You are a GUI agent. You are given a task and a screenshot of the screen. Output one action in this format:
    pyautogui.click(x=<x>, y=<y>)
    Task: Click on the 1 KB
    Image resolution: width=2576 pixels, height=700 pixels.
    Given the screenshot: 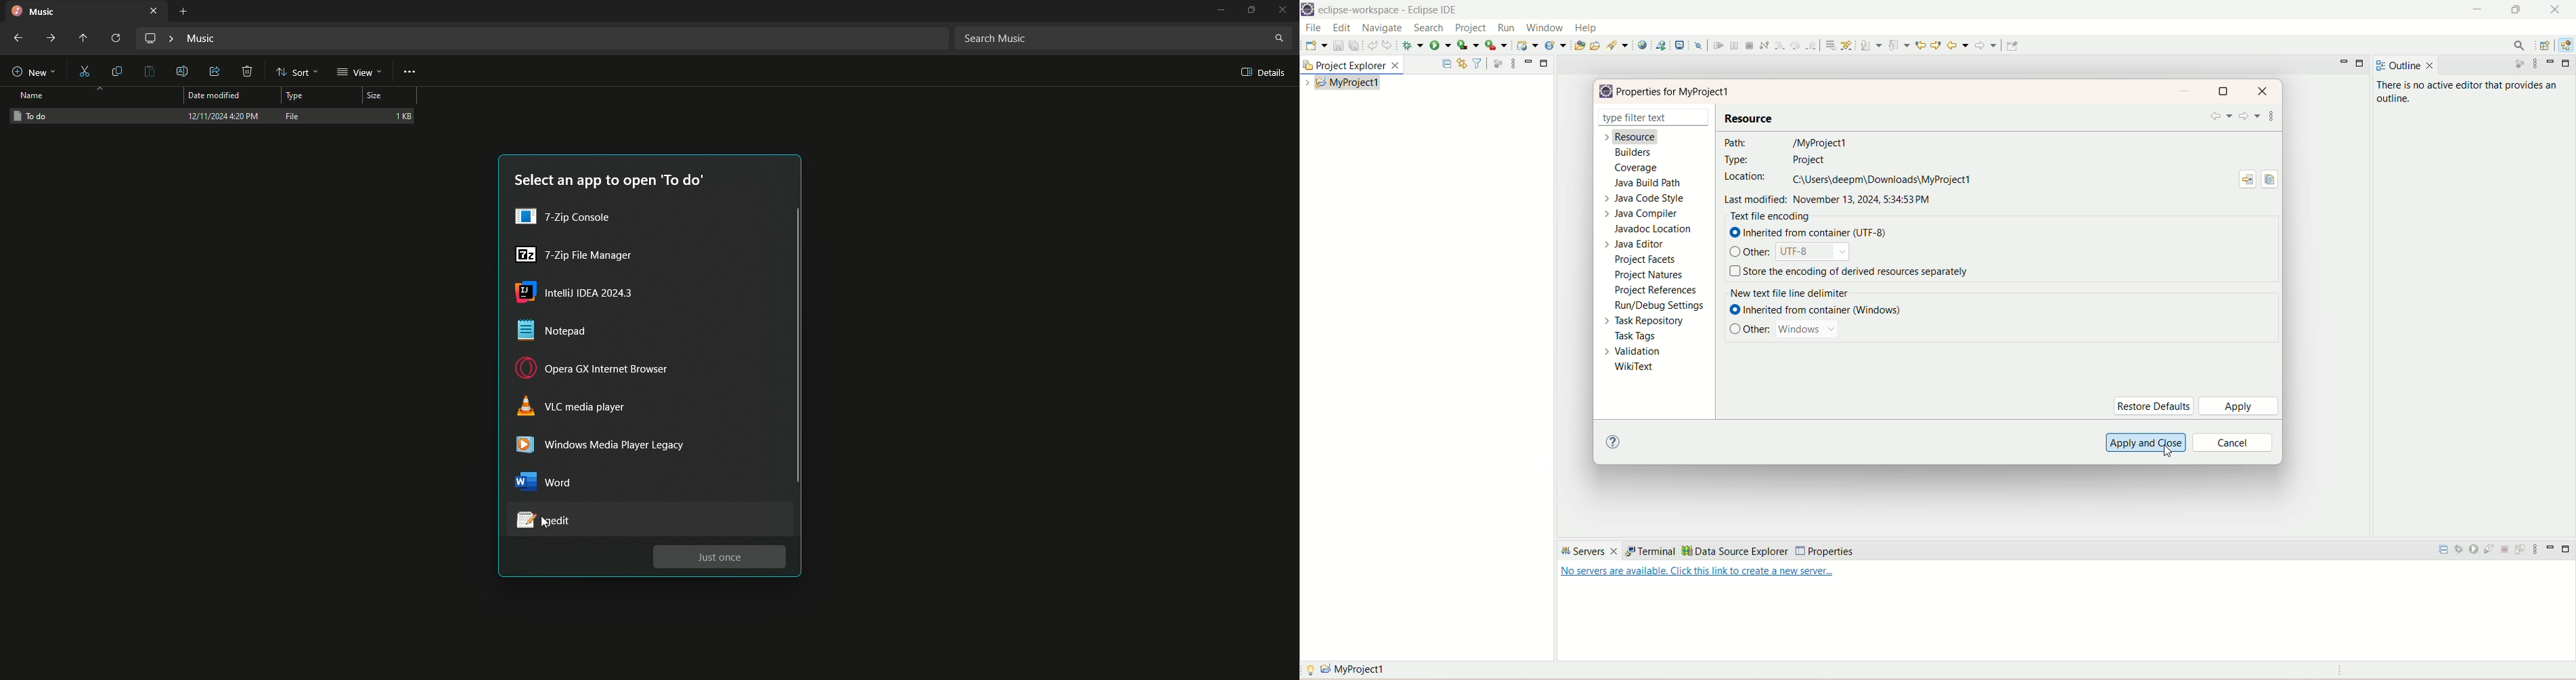 What is the action you would take?
    pyautogui.click(x=404, y=117)
    